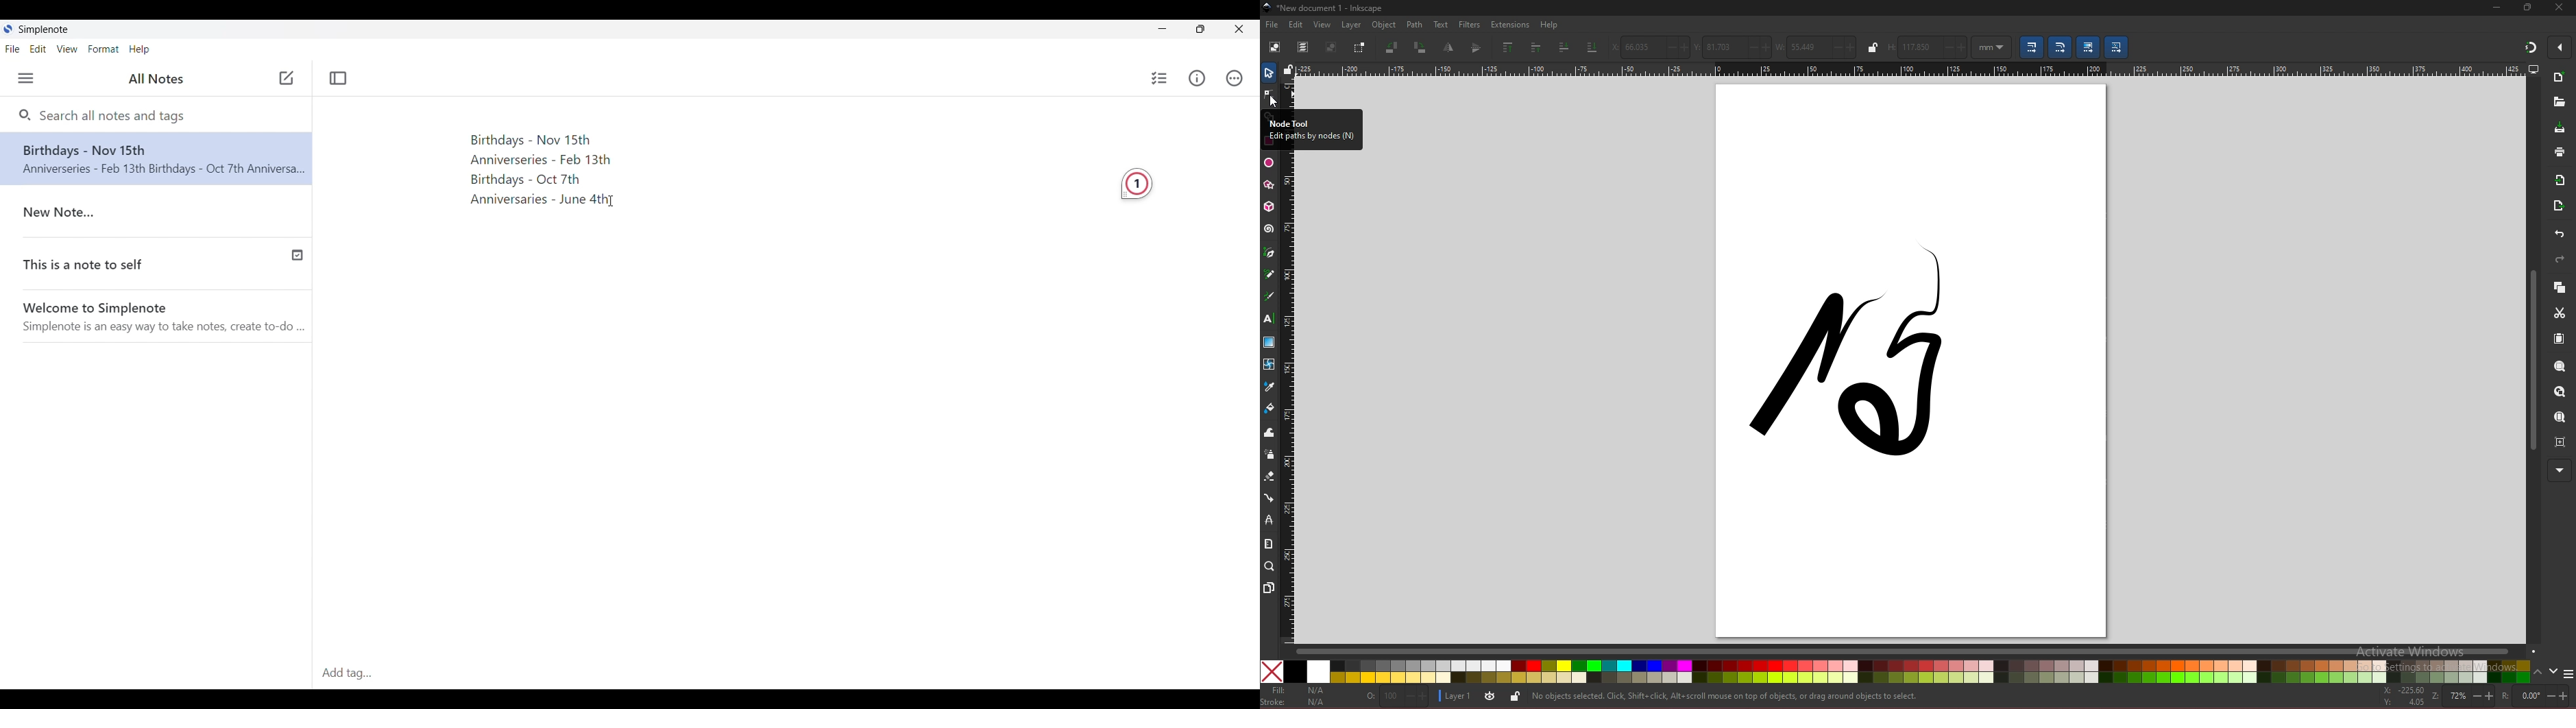  What do you see at coordinates (1269, 163) in the screenshot?
I see `ellipse` at bounding box center [1269, 163].